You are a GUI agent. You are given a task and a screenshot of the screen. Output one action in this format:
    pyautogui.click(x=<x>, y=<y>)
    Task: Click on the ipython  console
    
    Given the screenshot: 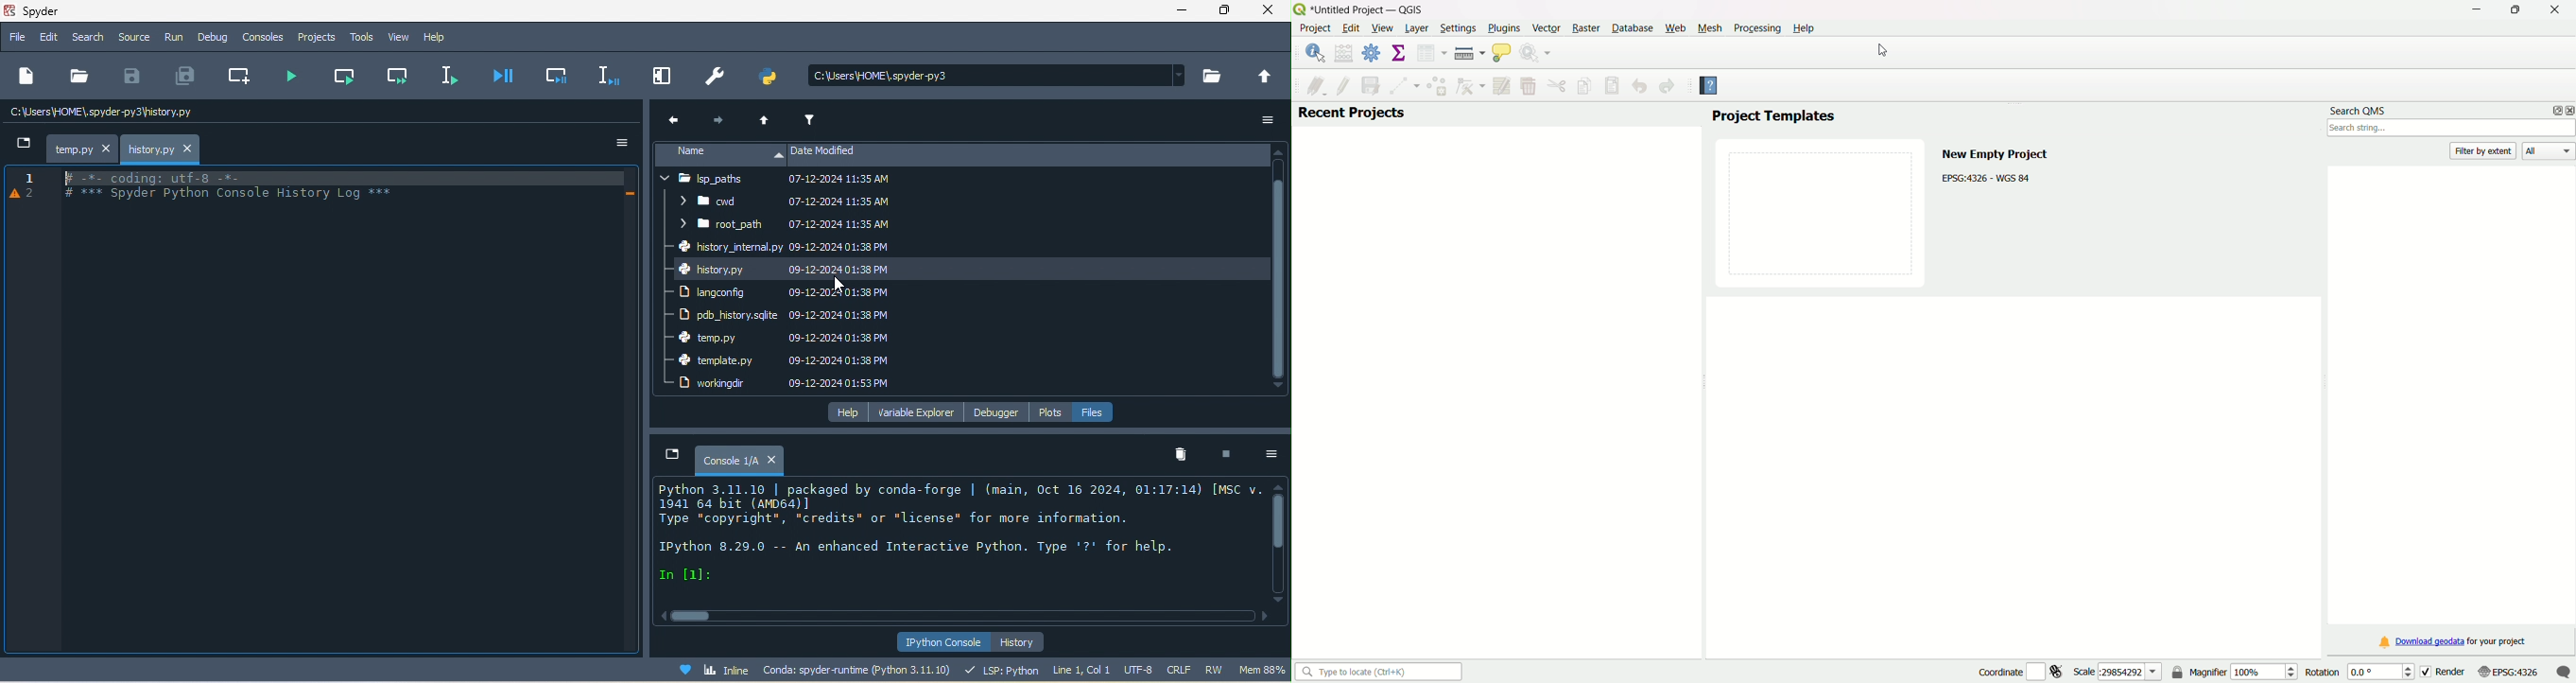 What is the action you would take?
    pyautogui.click(x=938, y=642)
    